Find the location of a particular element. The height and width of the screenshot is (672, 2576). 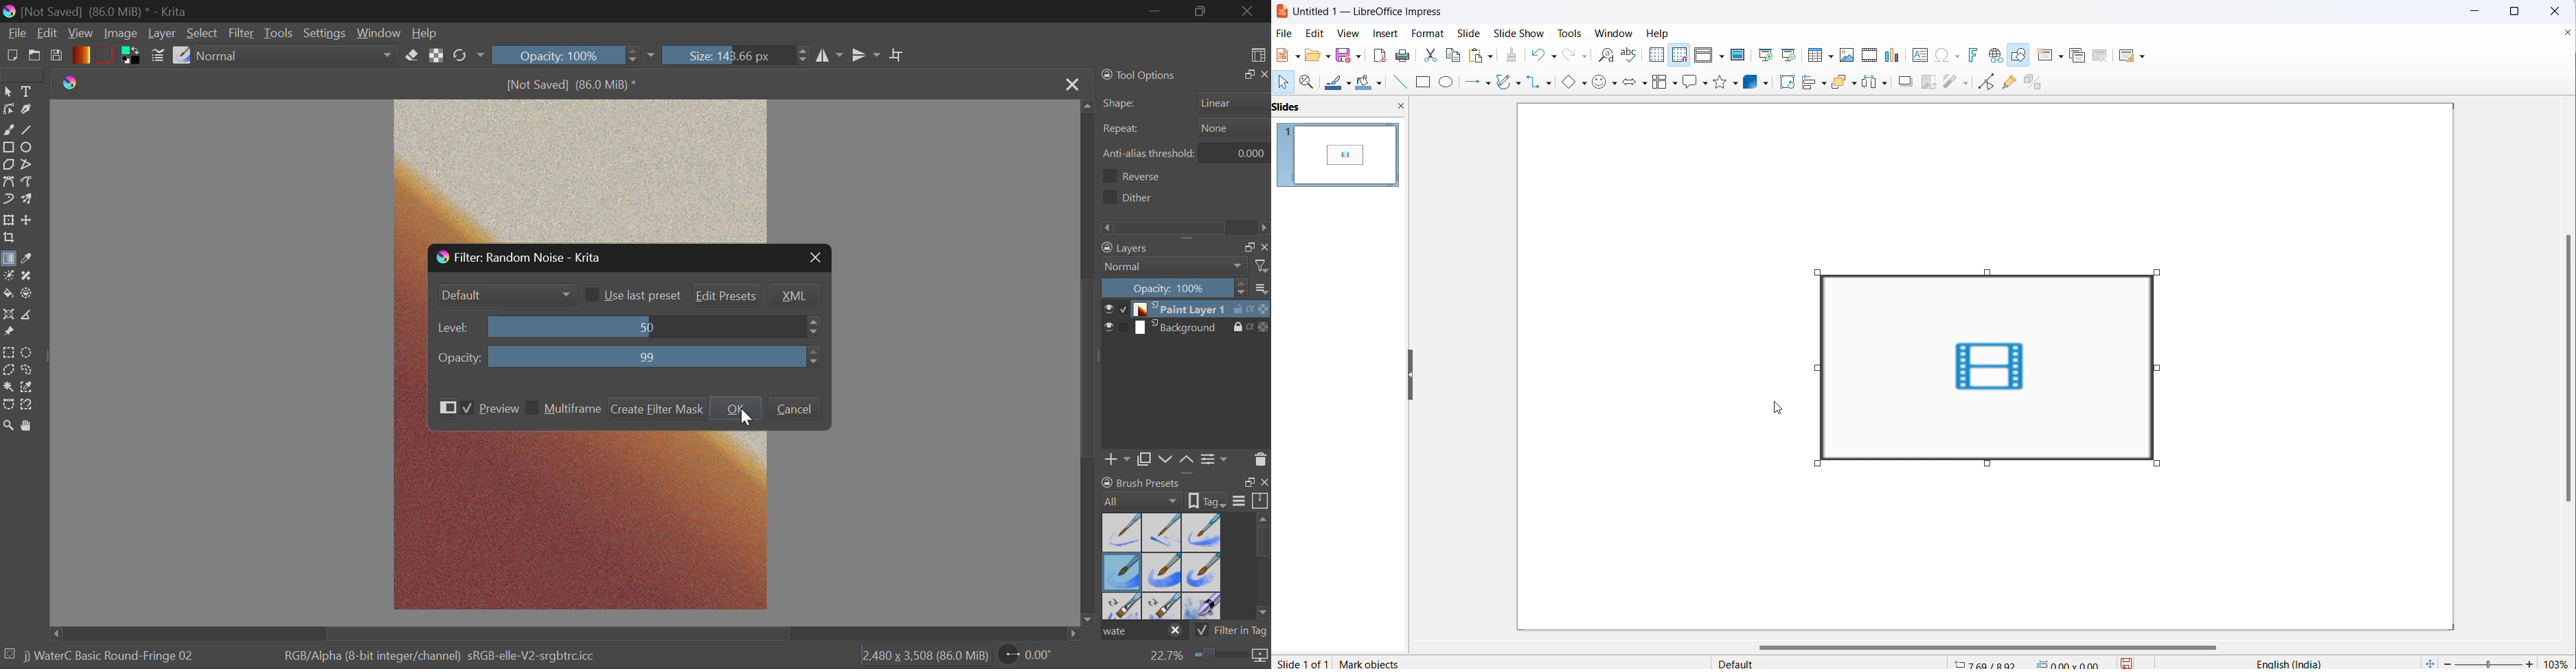

close document is located at coordinates (2565, 35).